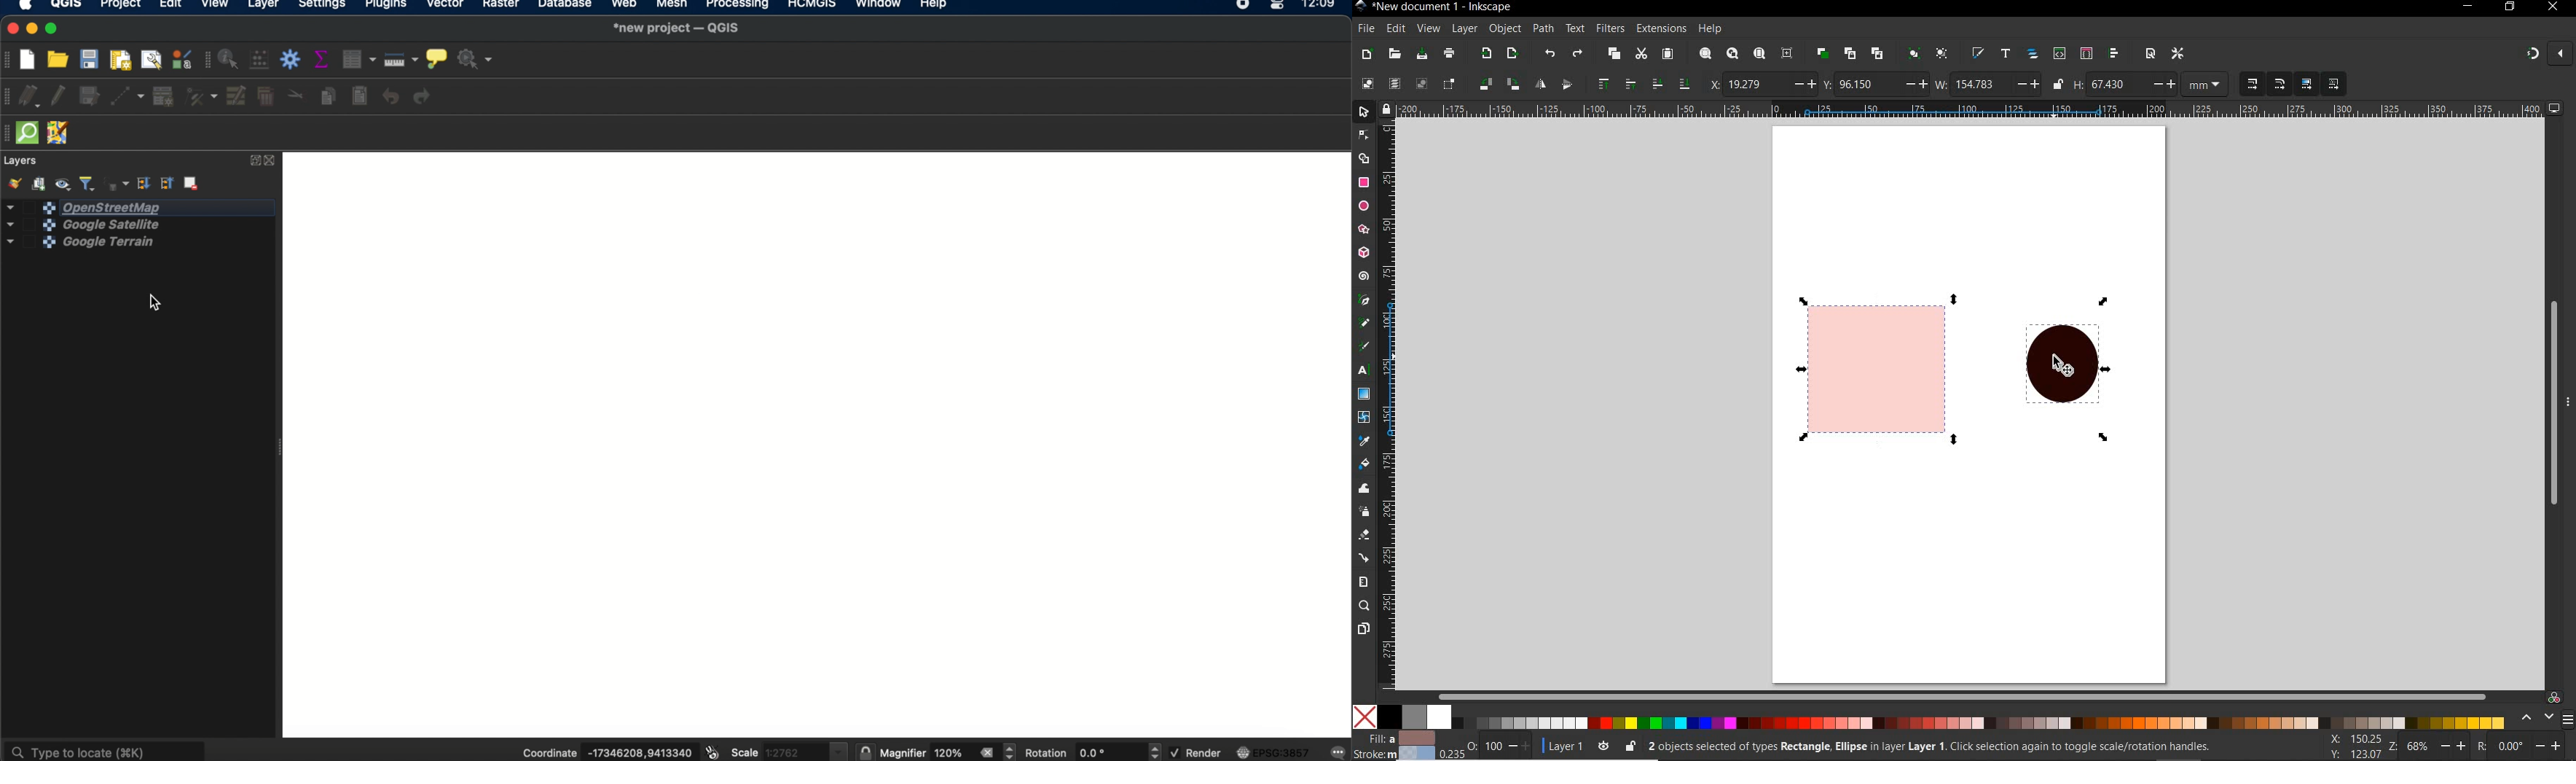 Image resolution: width=2576 pixels, height=784 pixels. What do you see at coordinates (1449, 85) in the screenshot?
I see `toggle selection box` at bounding box center [1449, 85].